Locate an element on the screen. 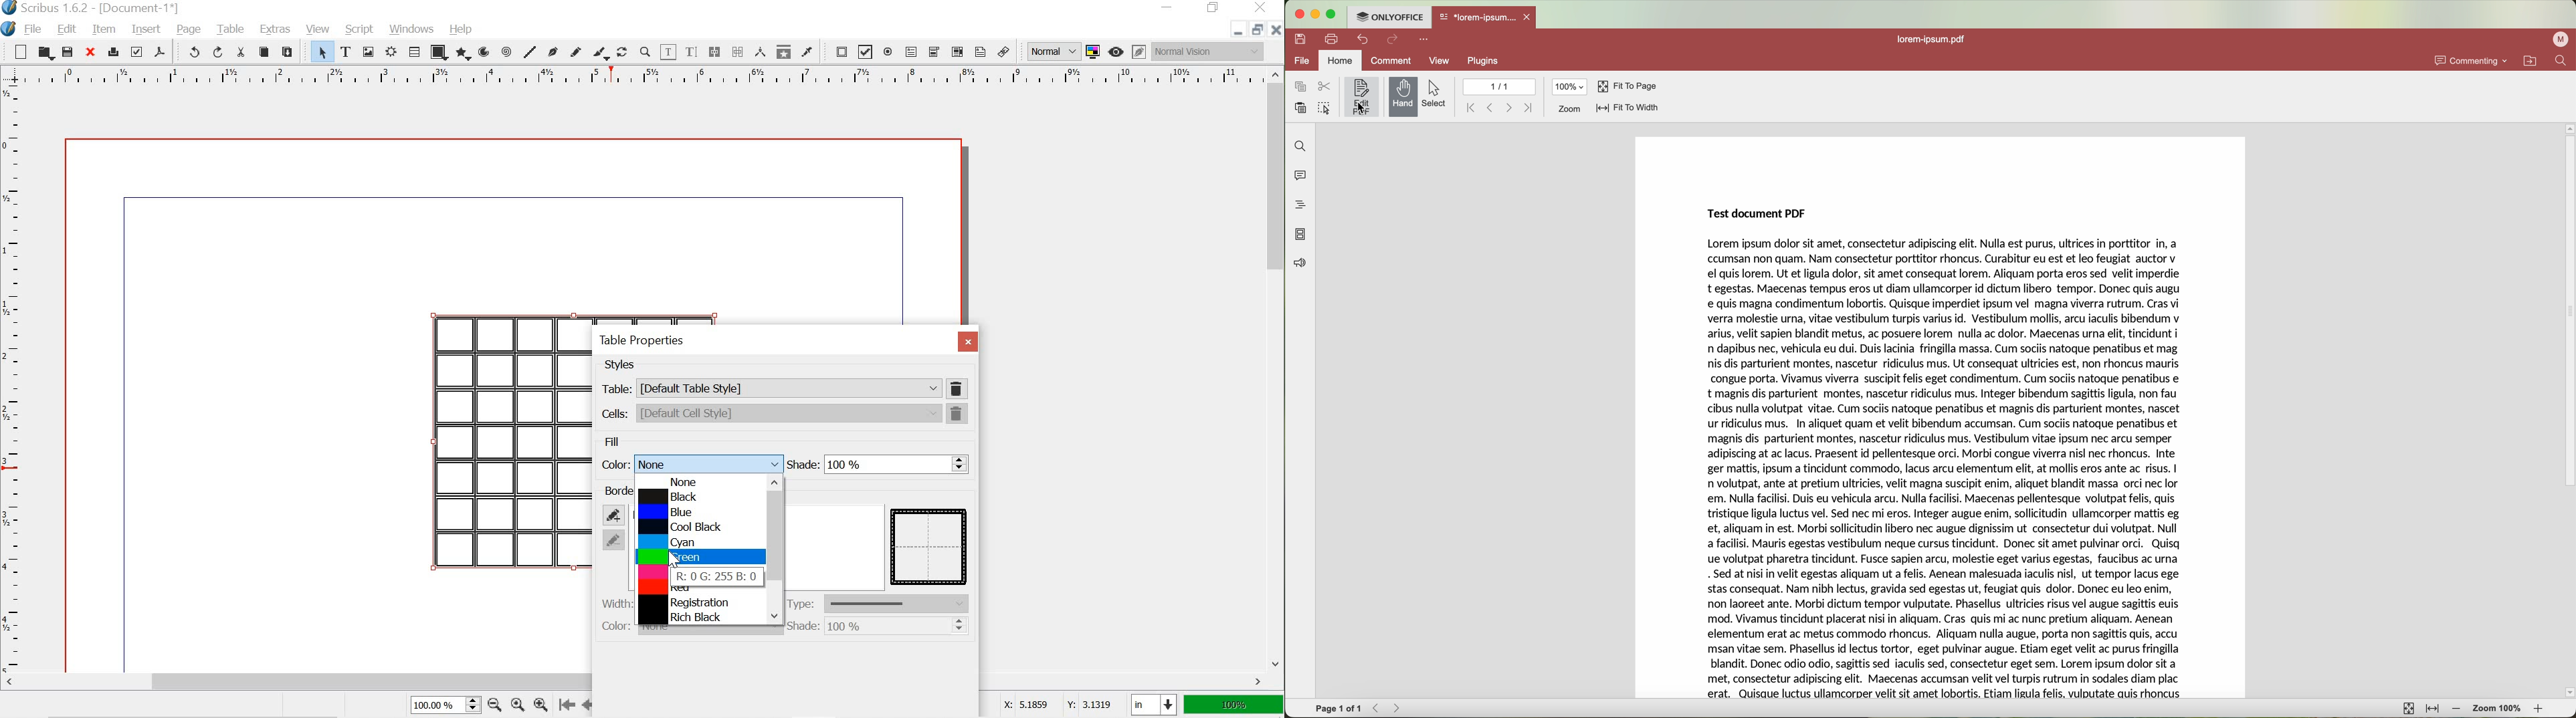  save as pdf is located at coordinates (161, 51).